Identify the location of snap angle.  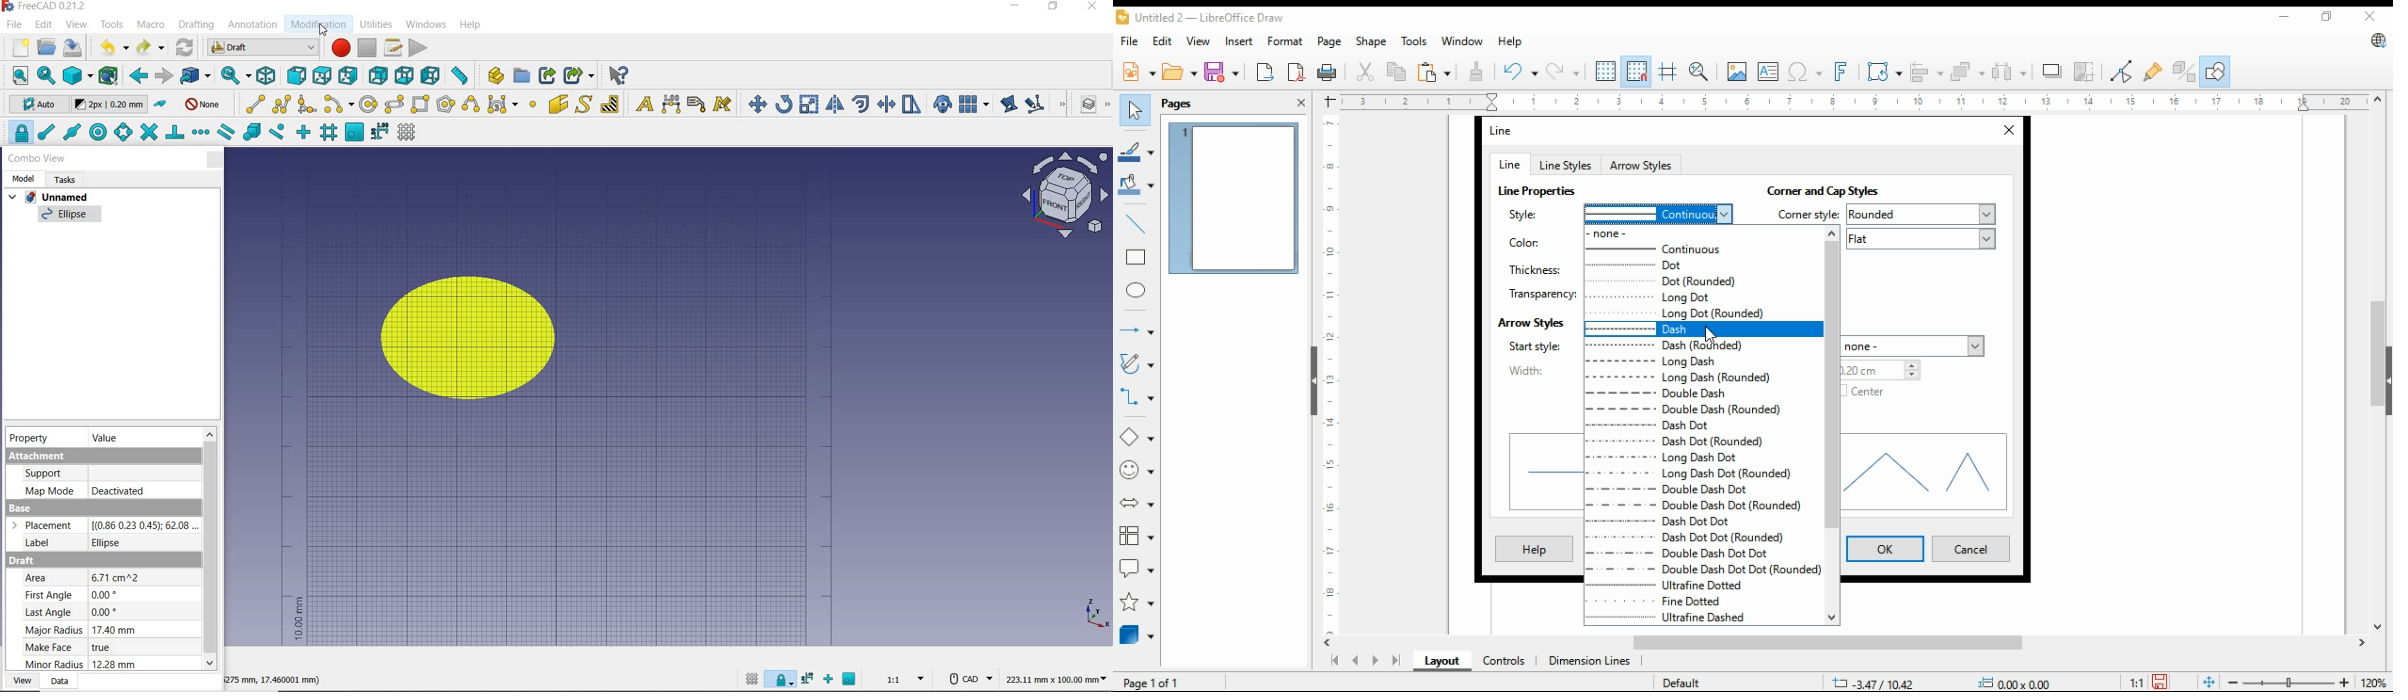
(123, 134).